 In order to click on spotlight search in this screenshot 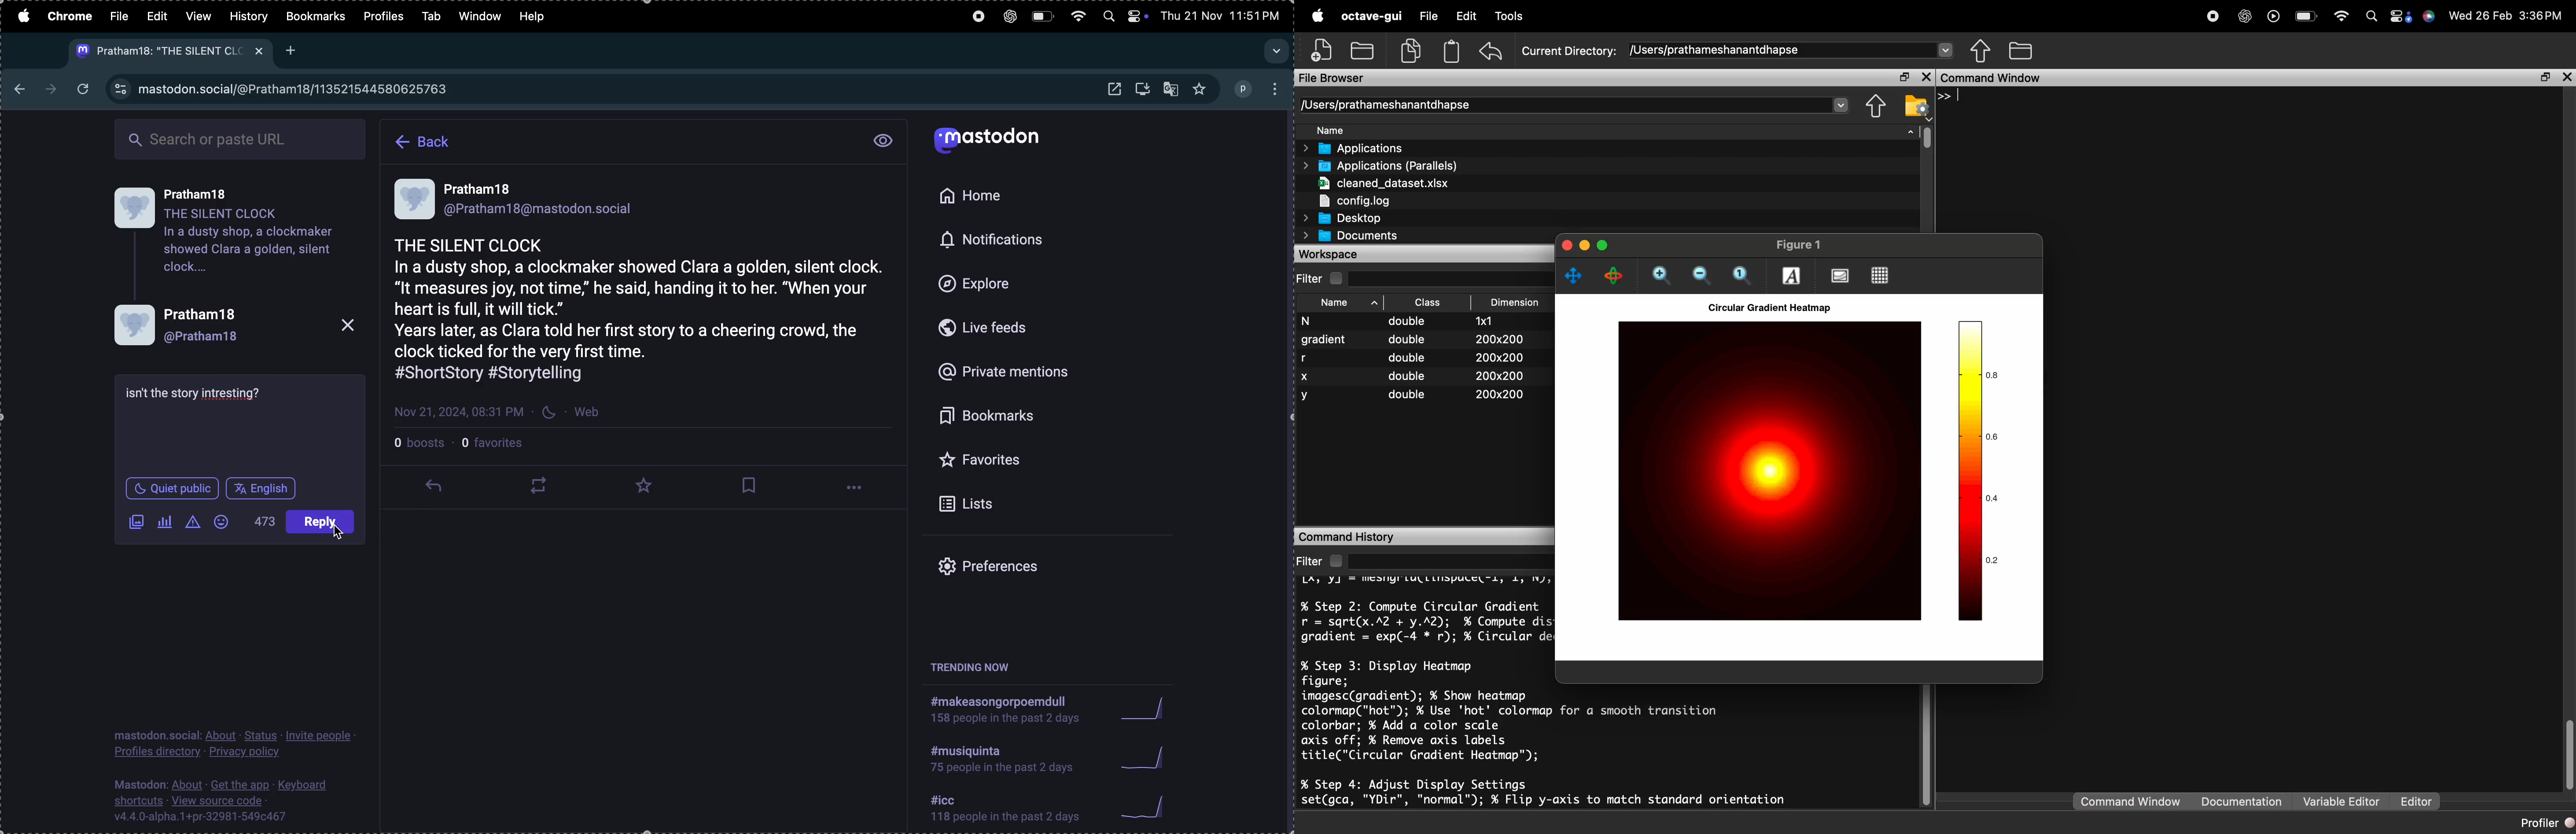, I will do `click(1108, 18)`.